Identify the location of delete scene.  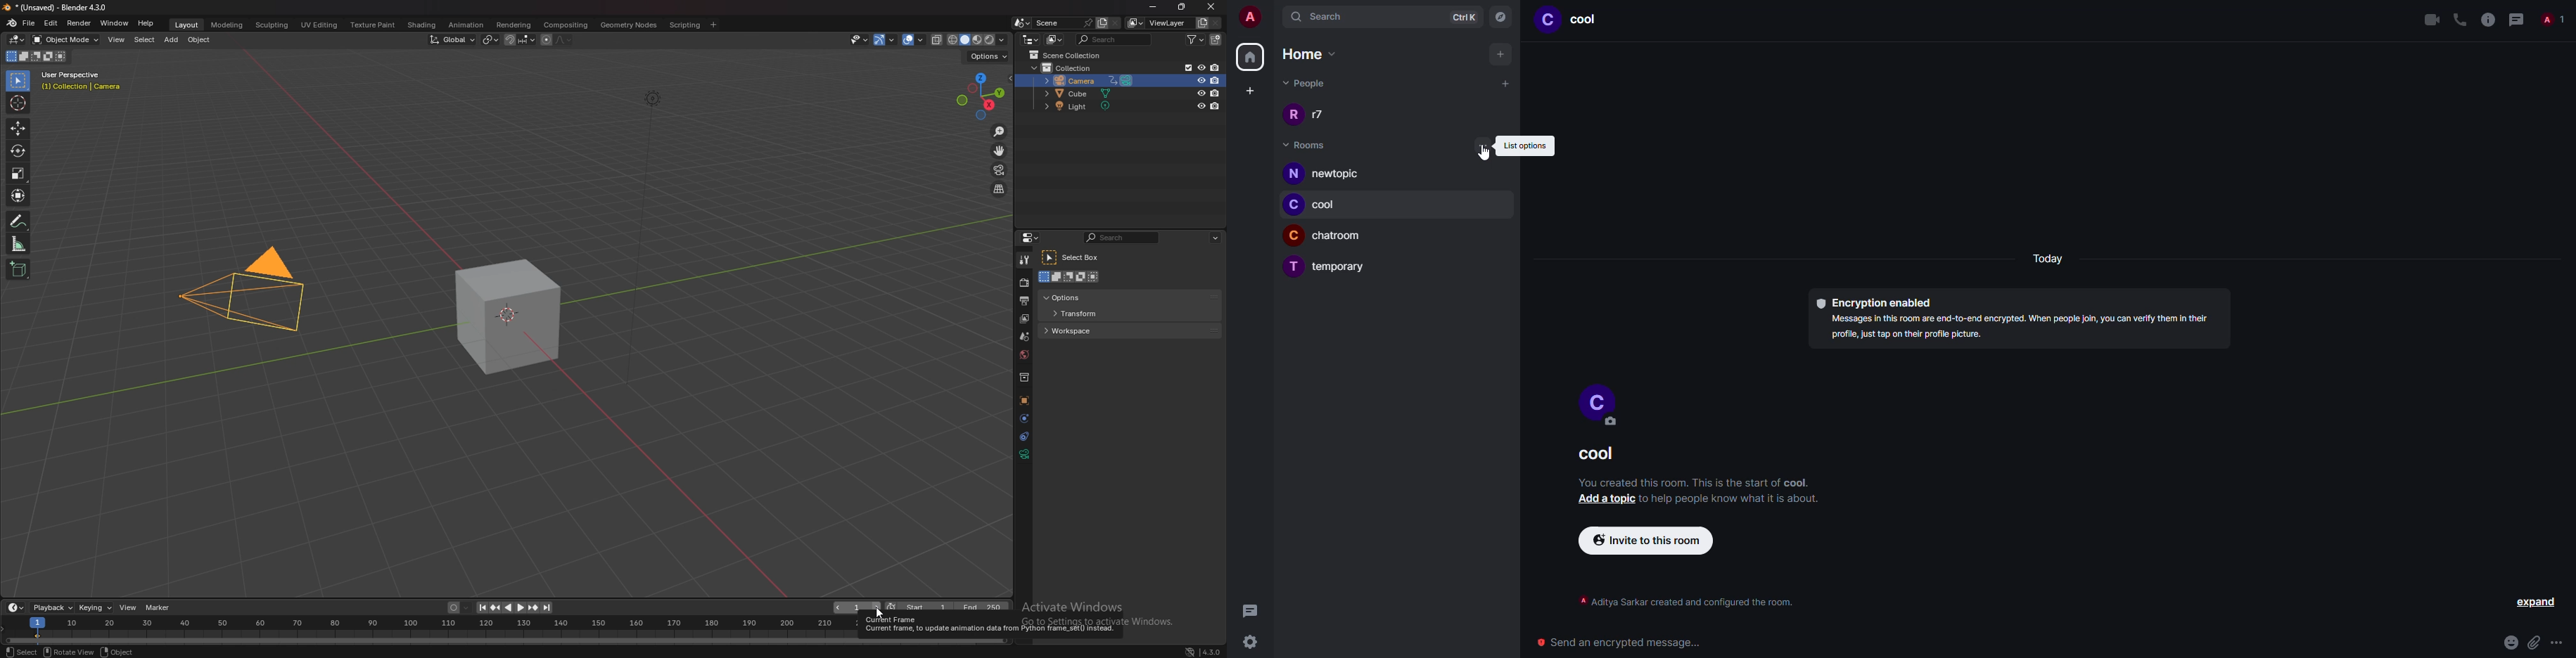
(1116, 22).